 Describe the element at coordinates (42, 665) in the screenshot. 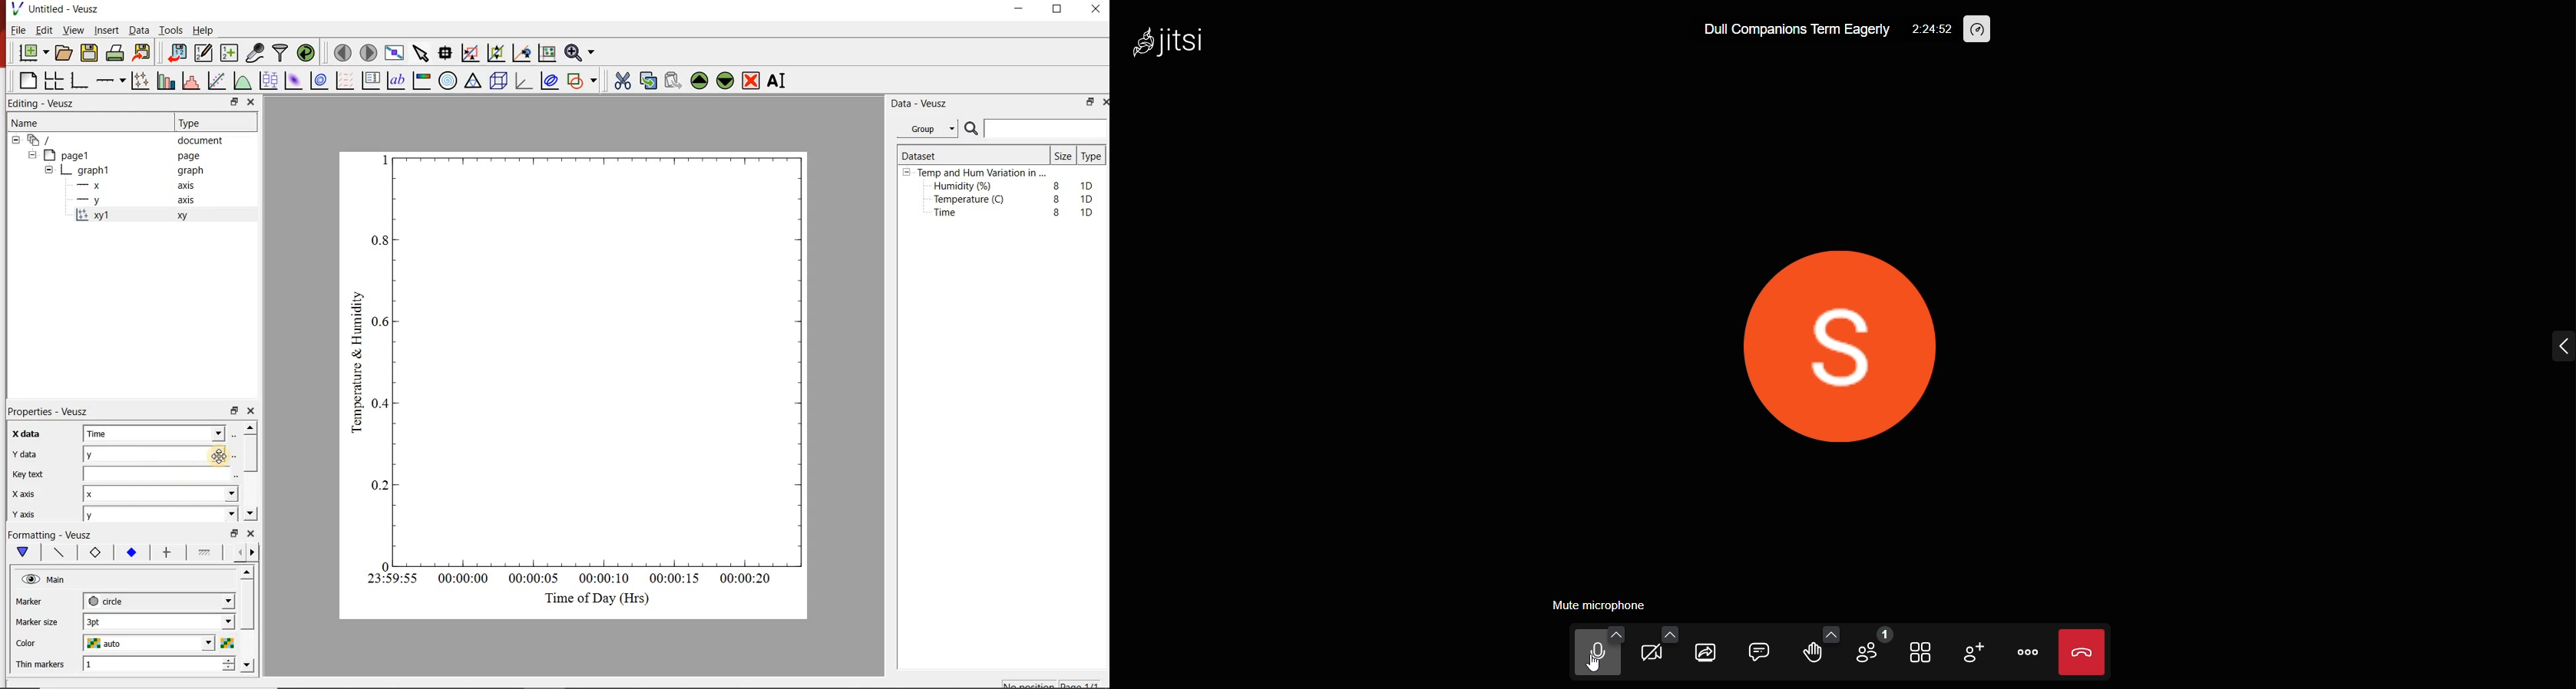

I see `Thin Markers` at that location.